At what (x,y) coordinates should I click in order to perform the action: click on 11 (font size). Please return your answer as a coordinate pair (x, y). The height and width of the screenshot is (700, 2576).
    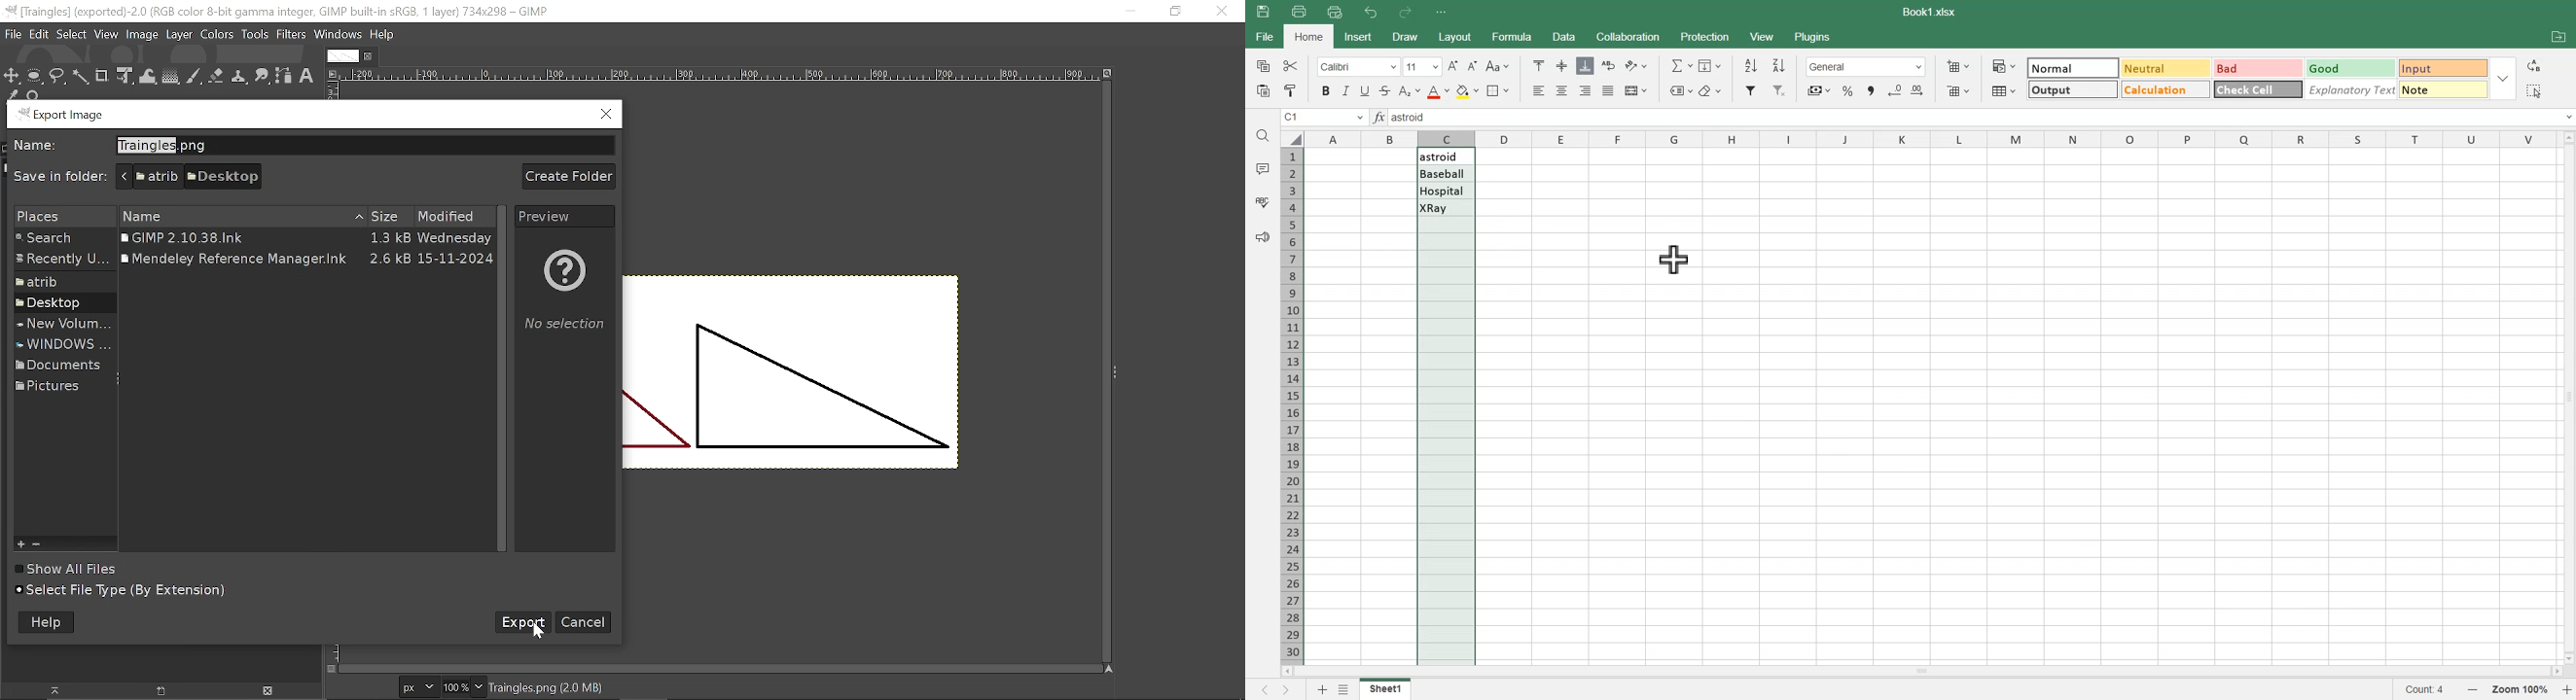
    Looking at the image, I should click on (1421, 68).